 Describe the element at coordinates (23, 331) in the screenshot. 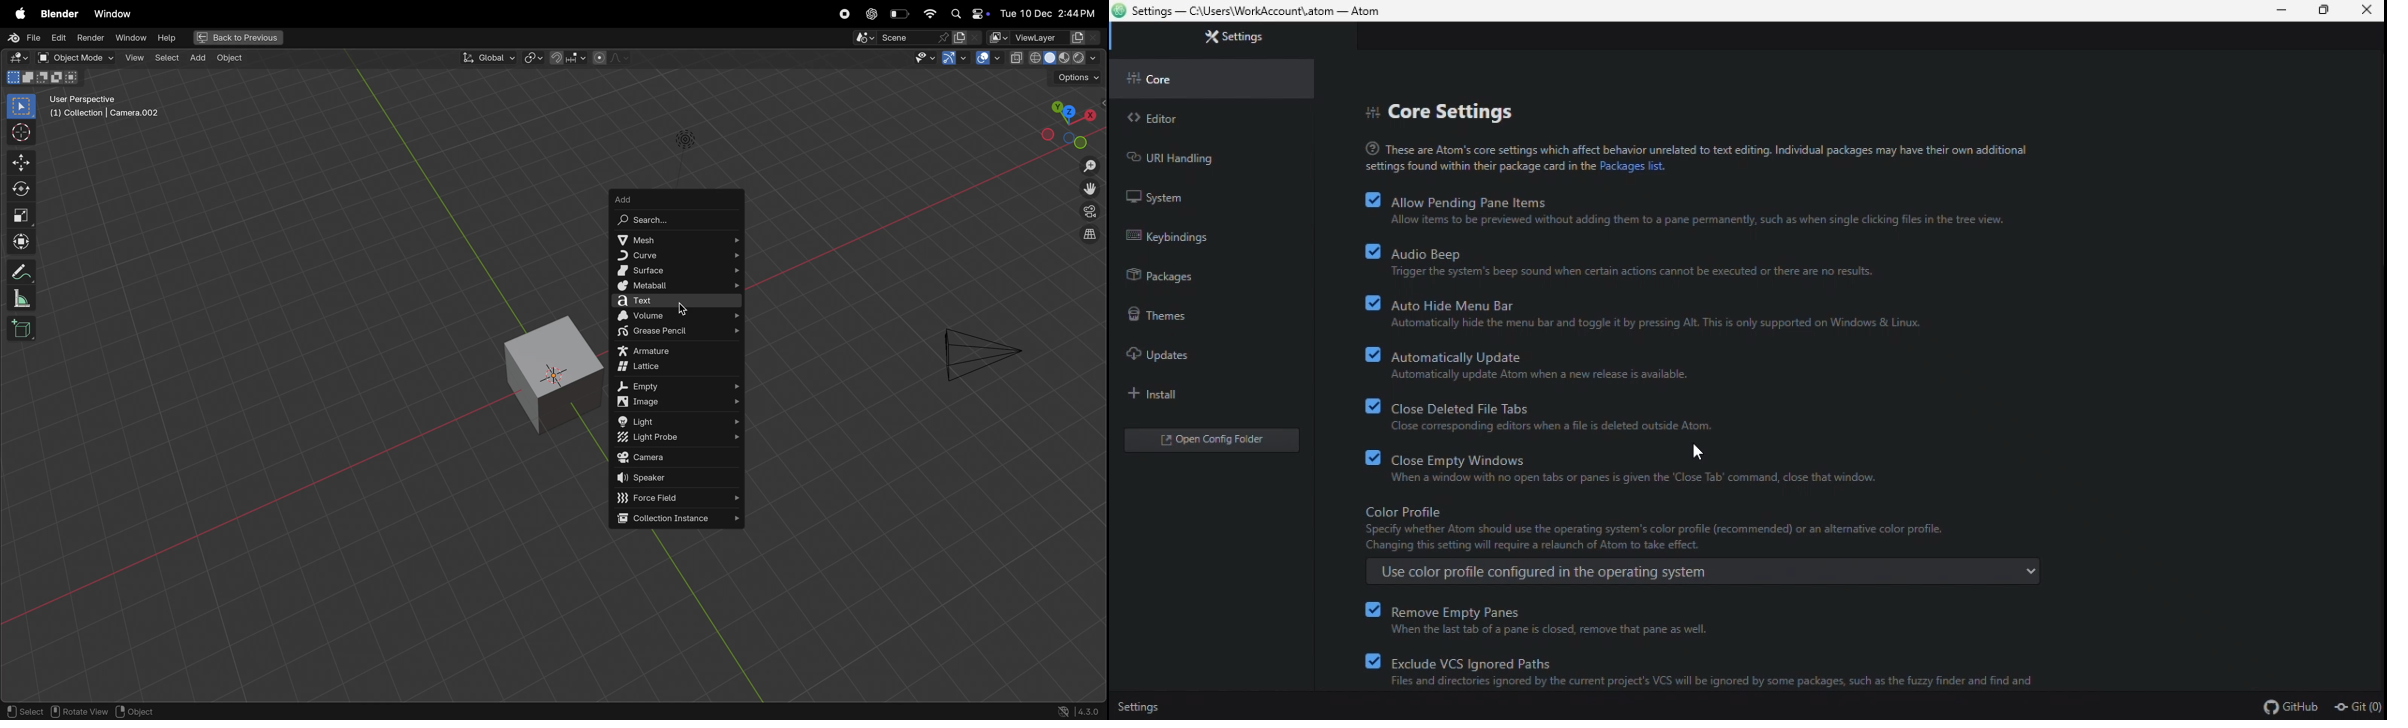

I see `3d box` at that location.